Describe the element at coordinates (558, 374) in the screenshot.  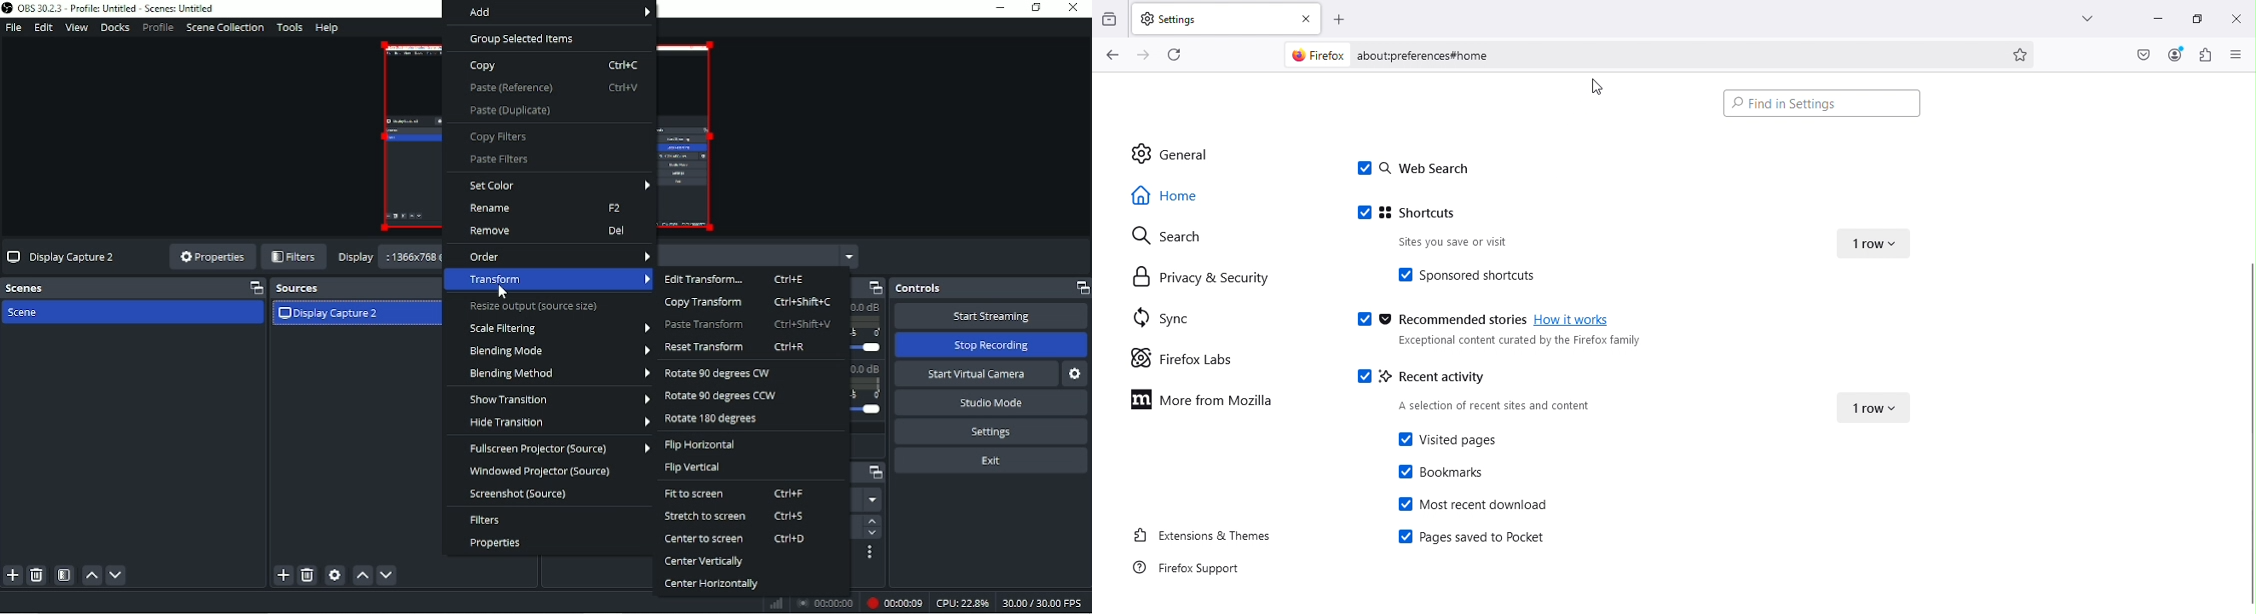
I see `Blending method` at that location.